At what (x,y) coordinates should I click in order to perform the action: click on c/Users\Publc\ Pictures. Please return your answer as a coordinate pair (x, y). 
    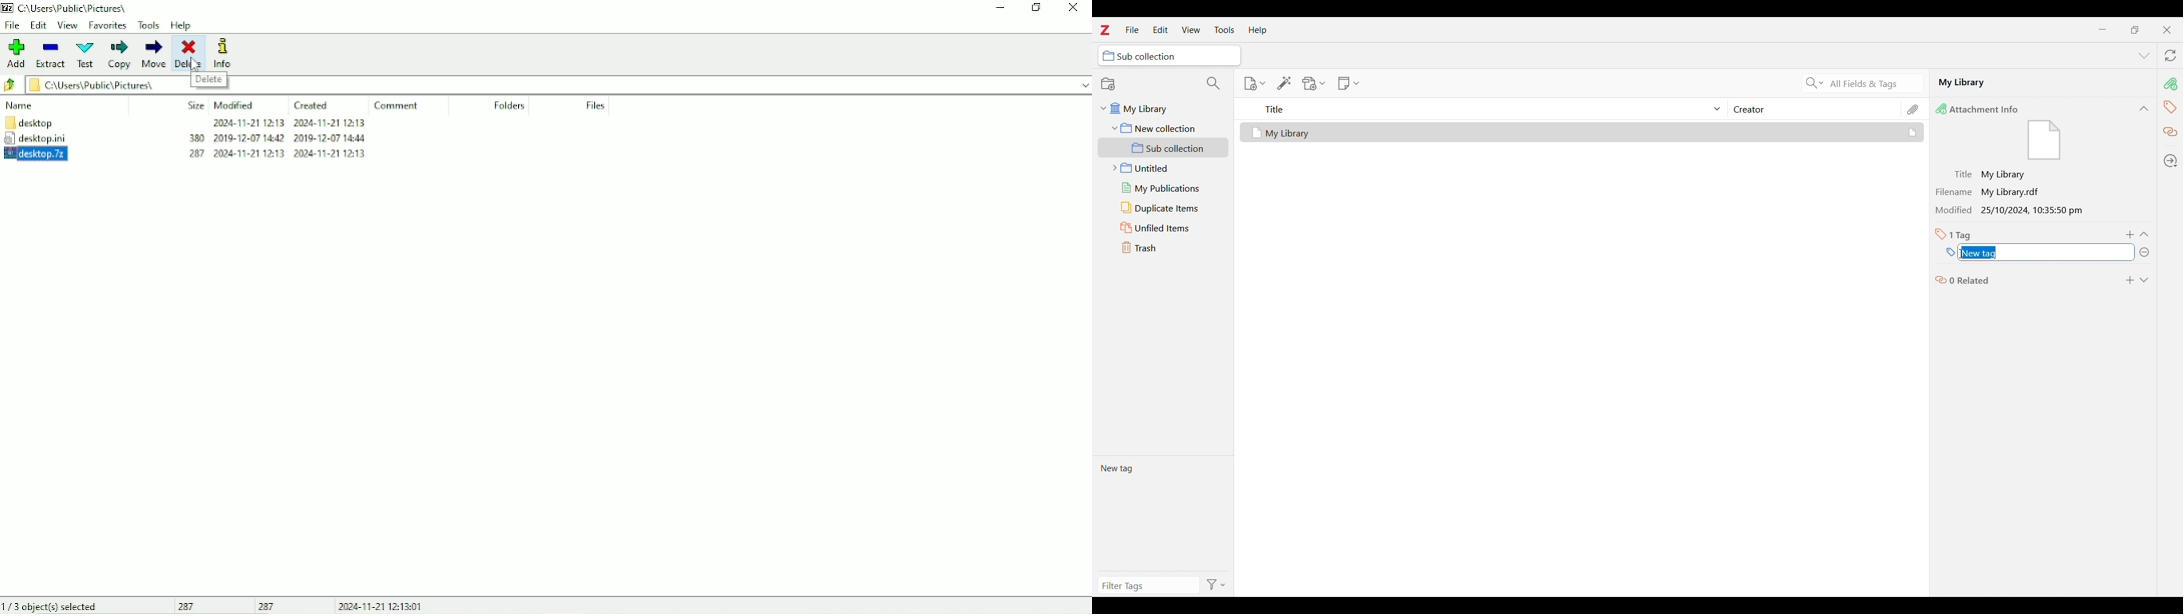
    Looking at the image, I should click on (79, 8).